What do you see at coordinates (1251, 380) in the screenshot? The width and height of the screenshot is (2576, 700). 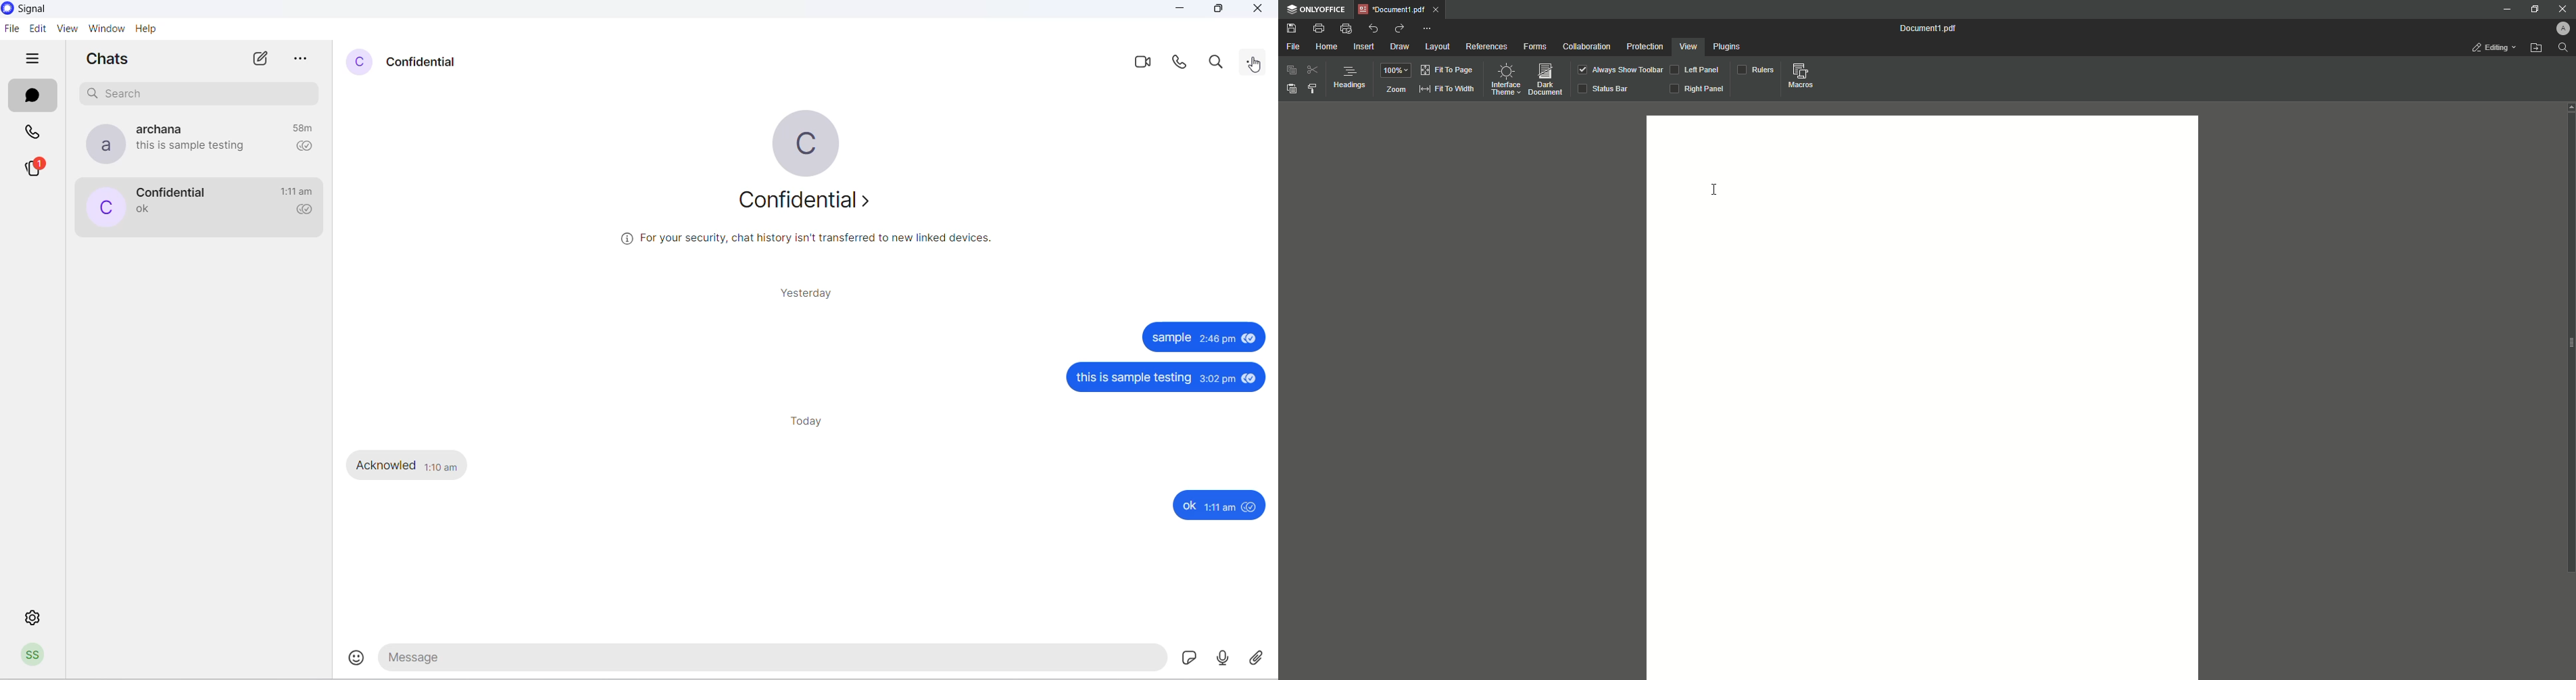 I see `seen` at bounding box center [1251, 380].